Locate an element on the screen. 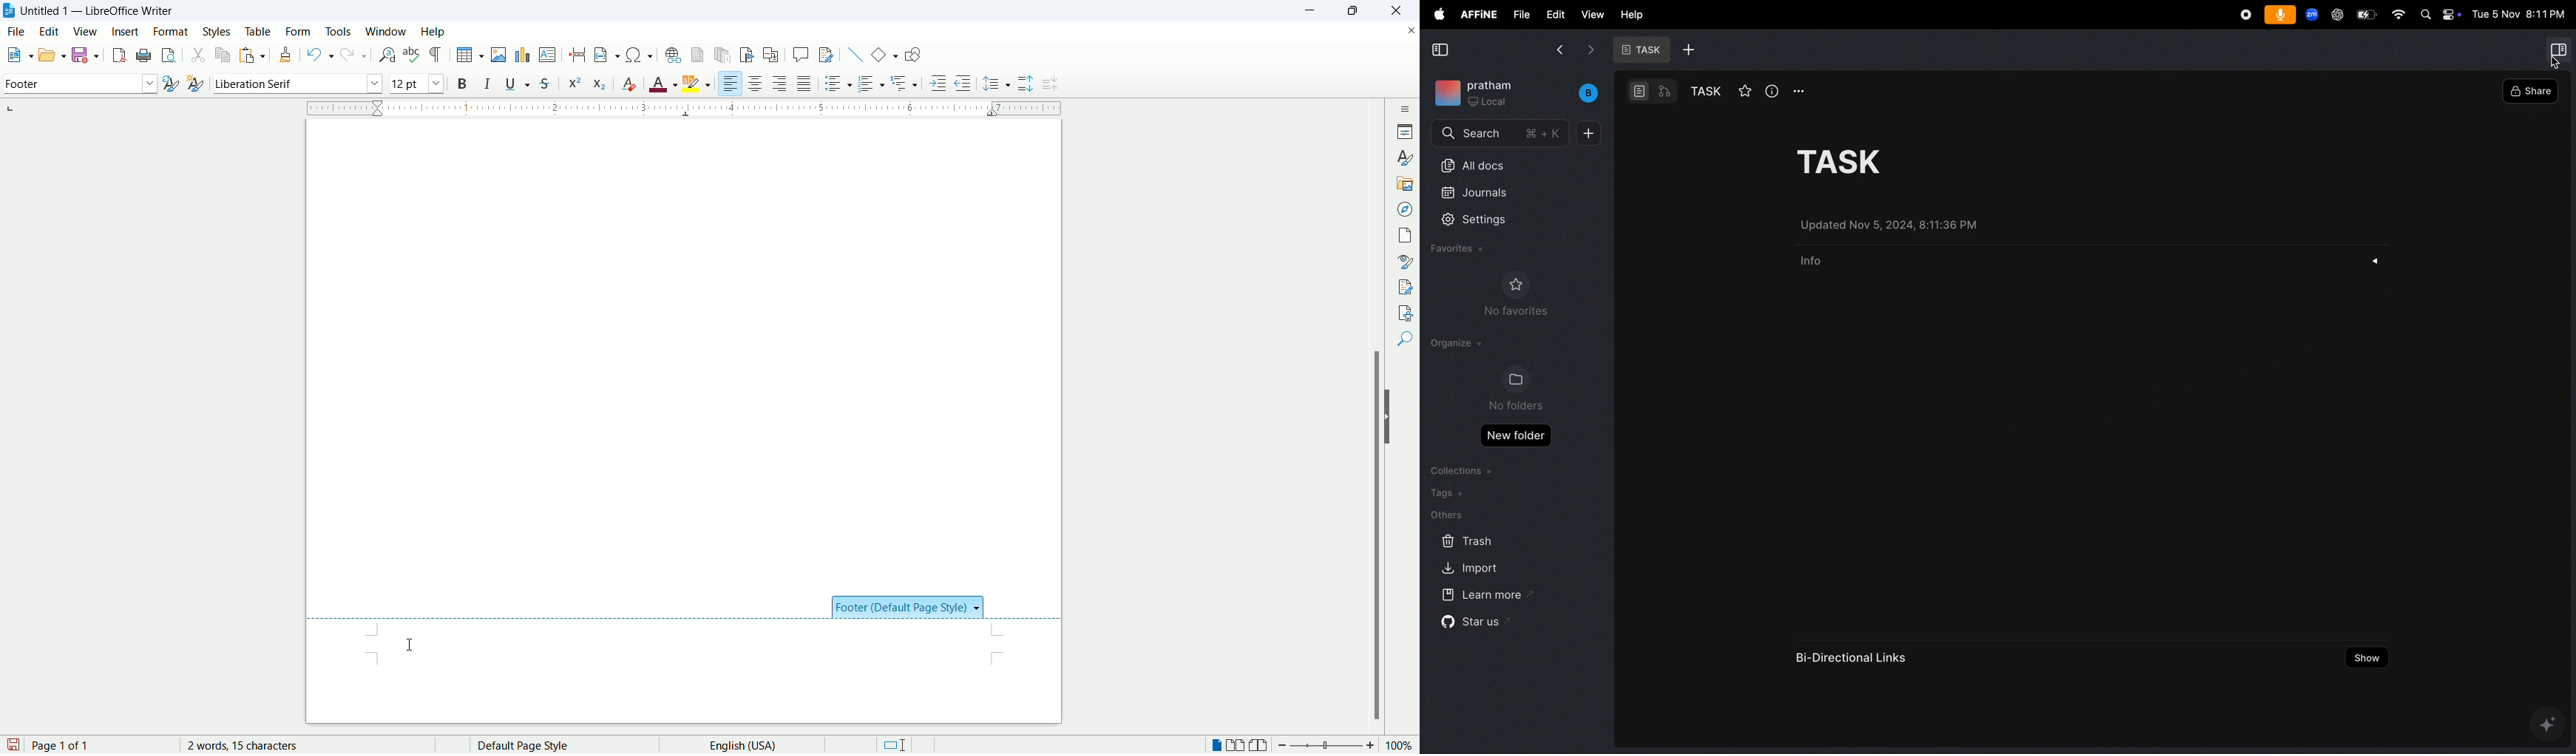 The height and width of the screenshot is (756, 2576). format is located at coordinates (170, 32).